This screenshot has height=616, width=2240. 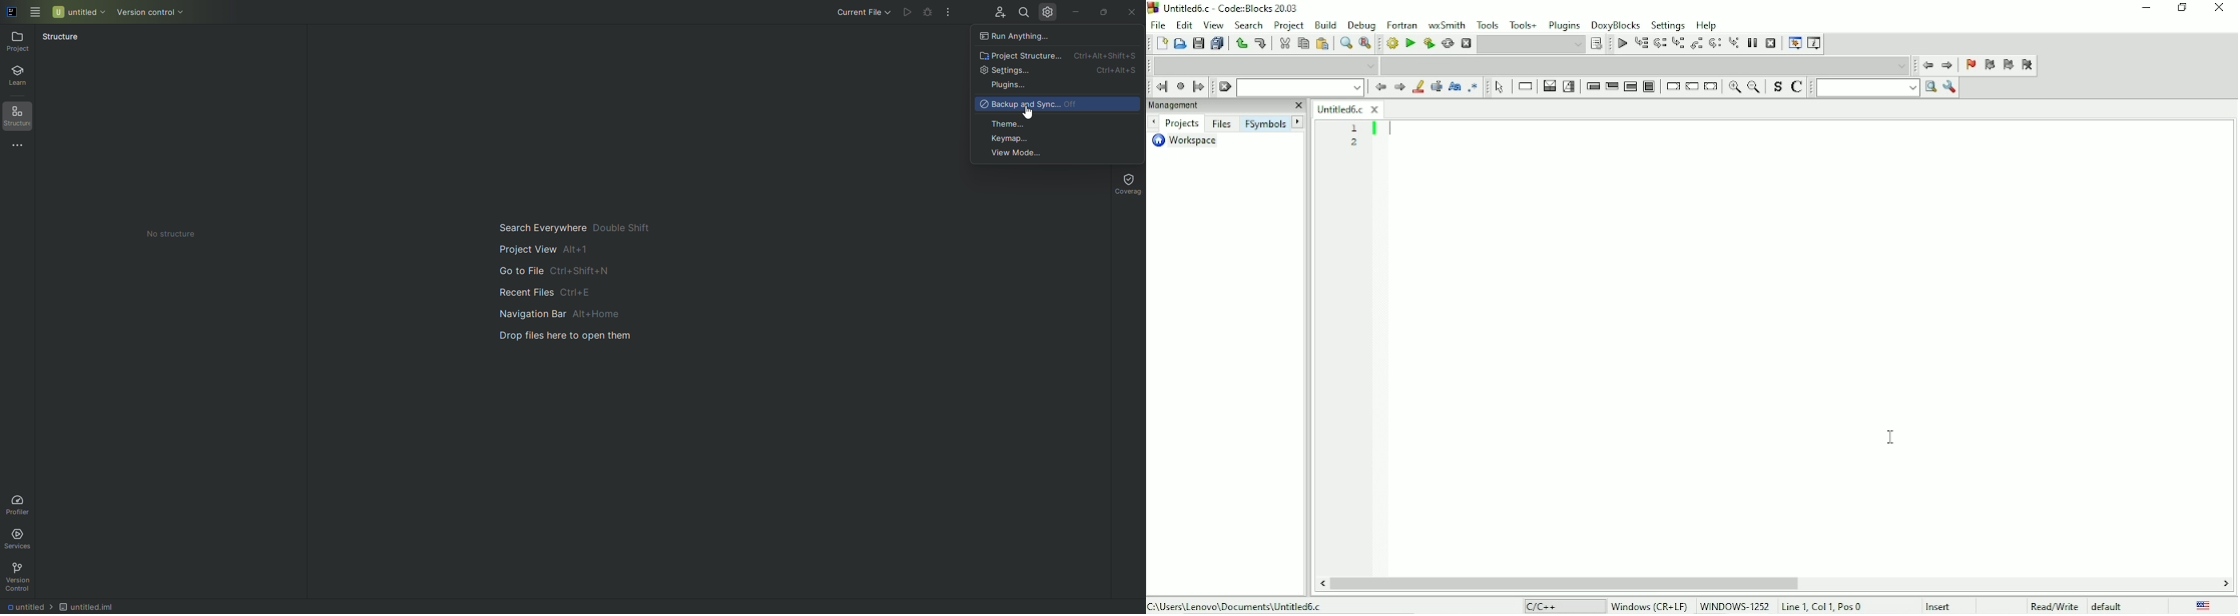 What do you see at coordinates (1235, 604) in the screenshot?
I see `File name and location` at bounding box center [1235, 604].